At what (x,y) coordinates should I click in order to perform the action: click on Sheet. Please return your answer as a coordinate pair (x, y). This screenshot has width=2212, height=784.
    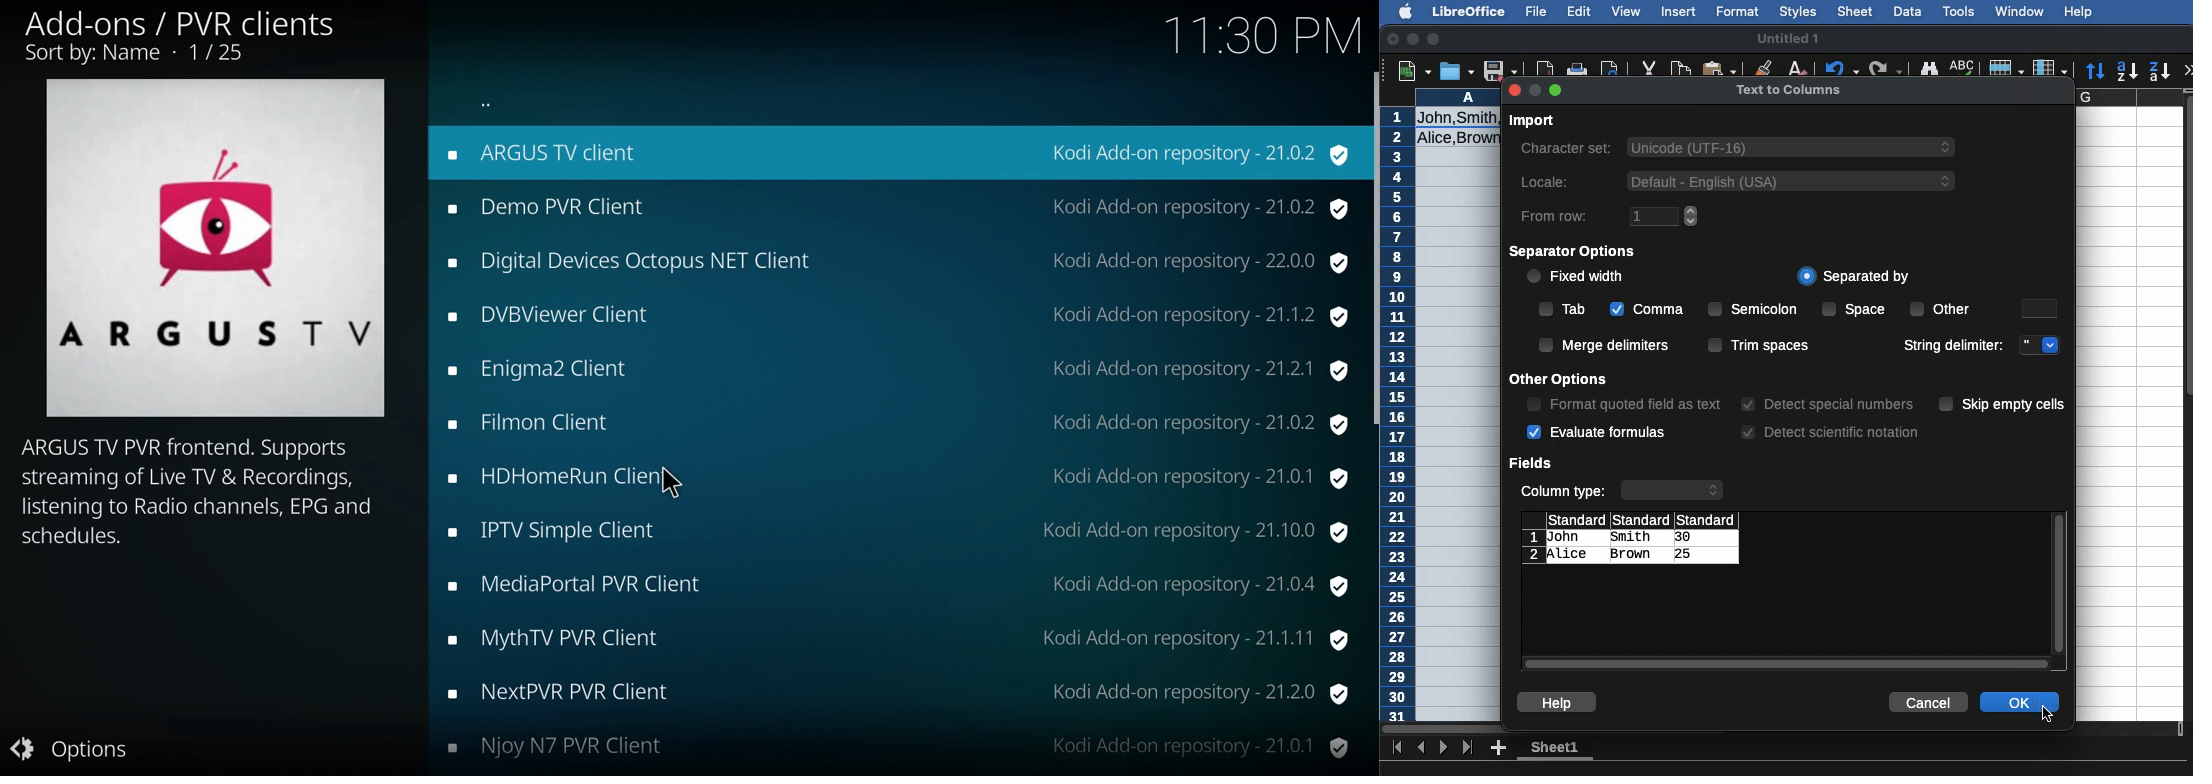
    Looking at the image, I should click on (1856, 11).